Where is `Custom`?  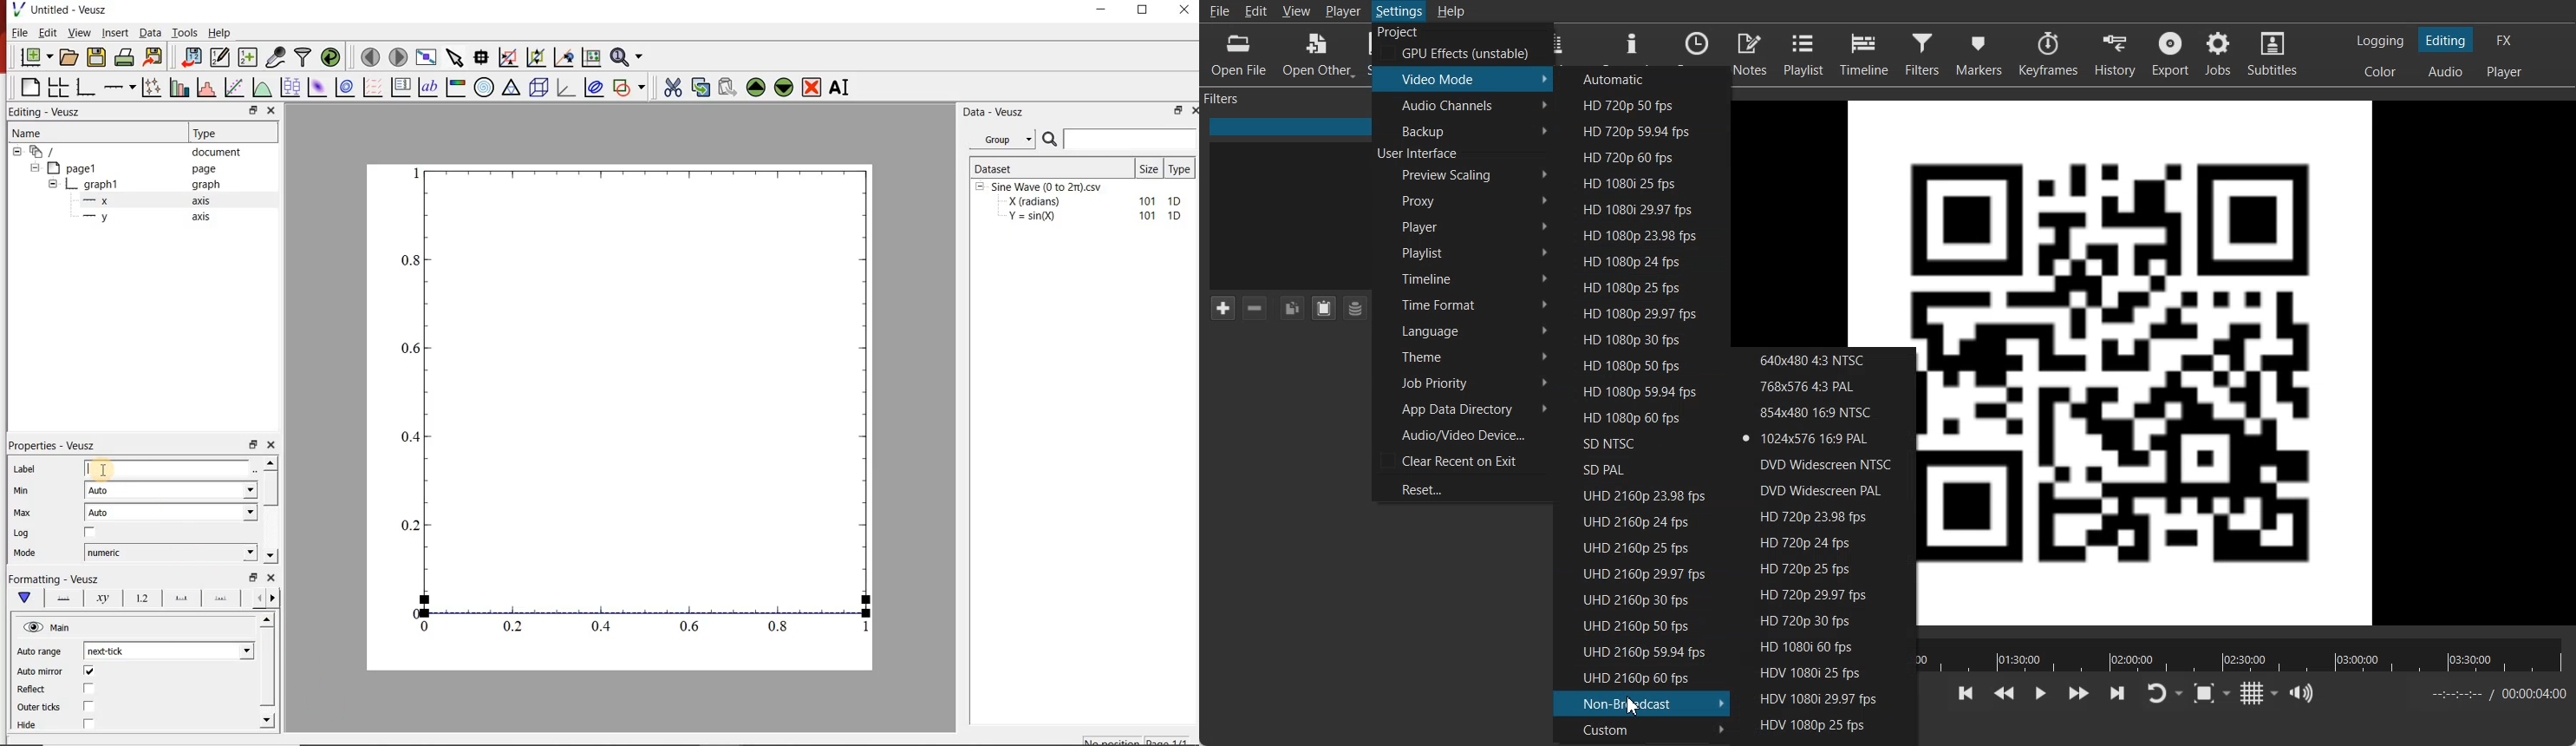
Custom is located at coordinates (1641, 729).